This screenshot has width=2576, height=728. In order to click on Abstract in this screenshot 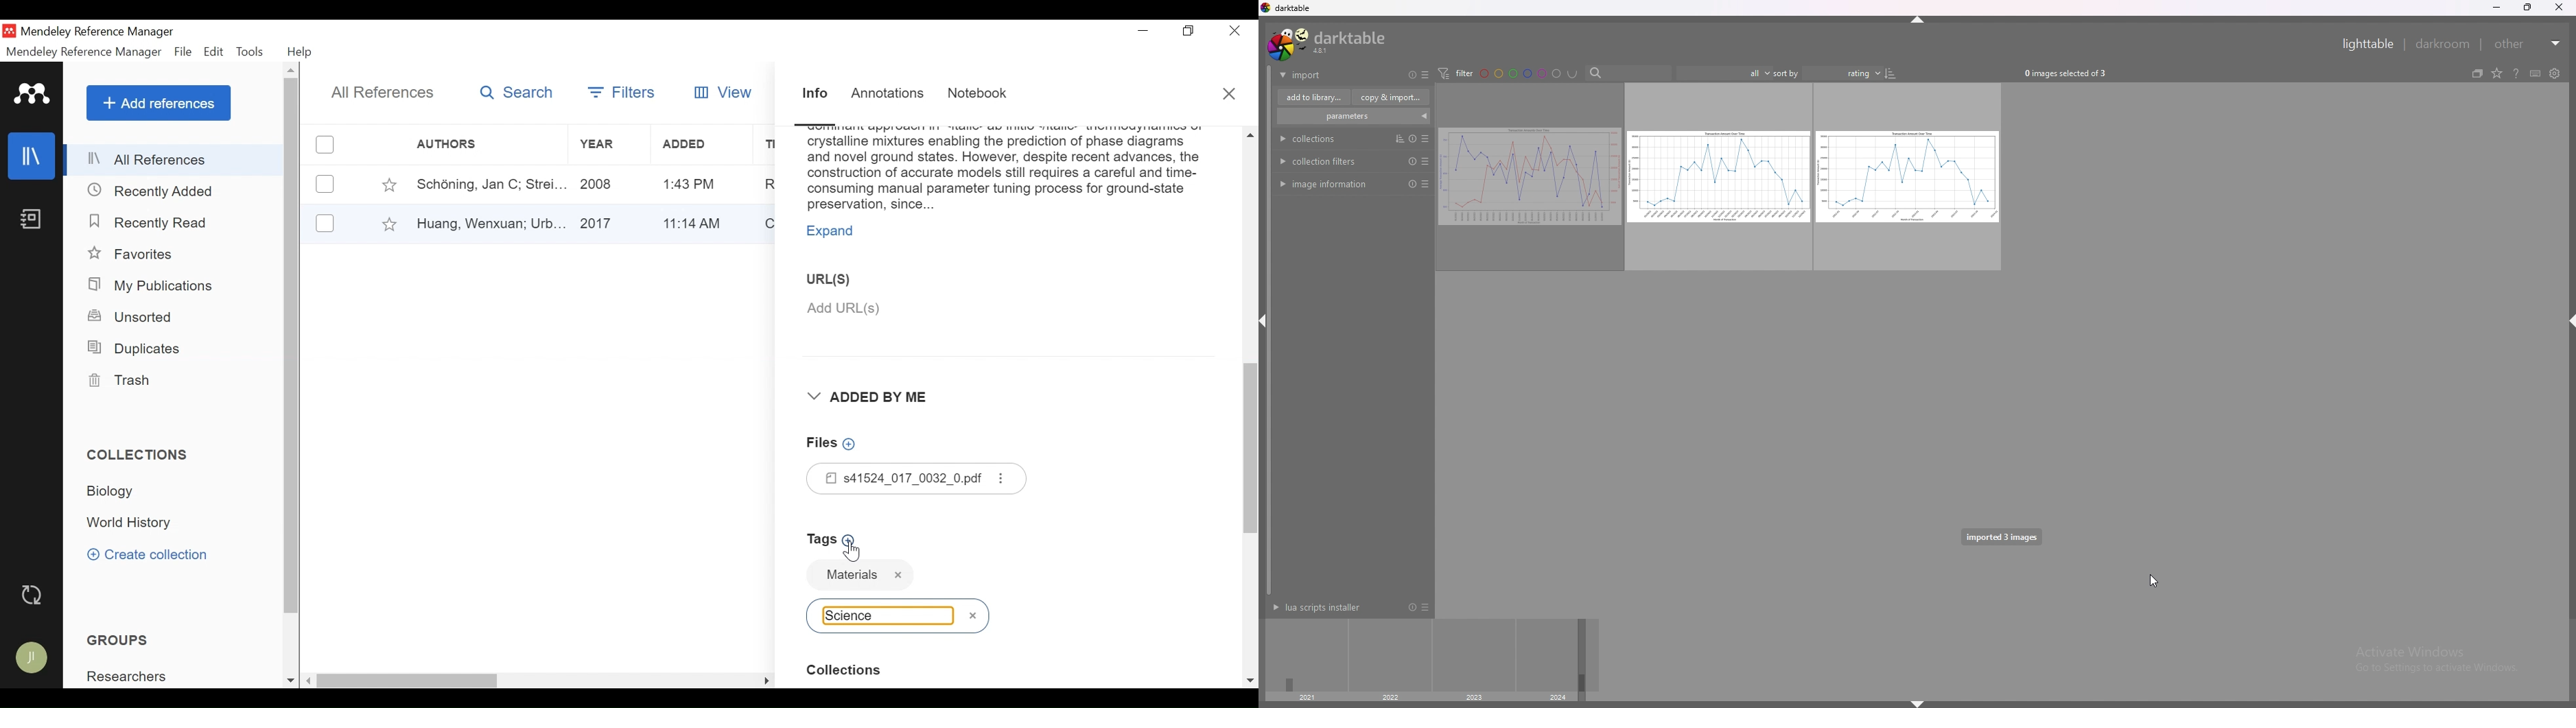, I will do `click(1005, 170)`.